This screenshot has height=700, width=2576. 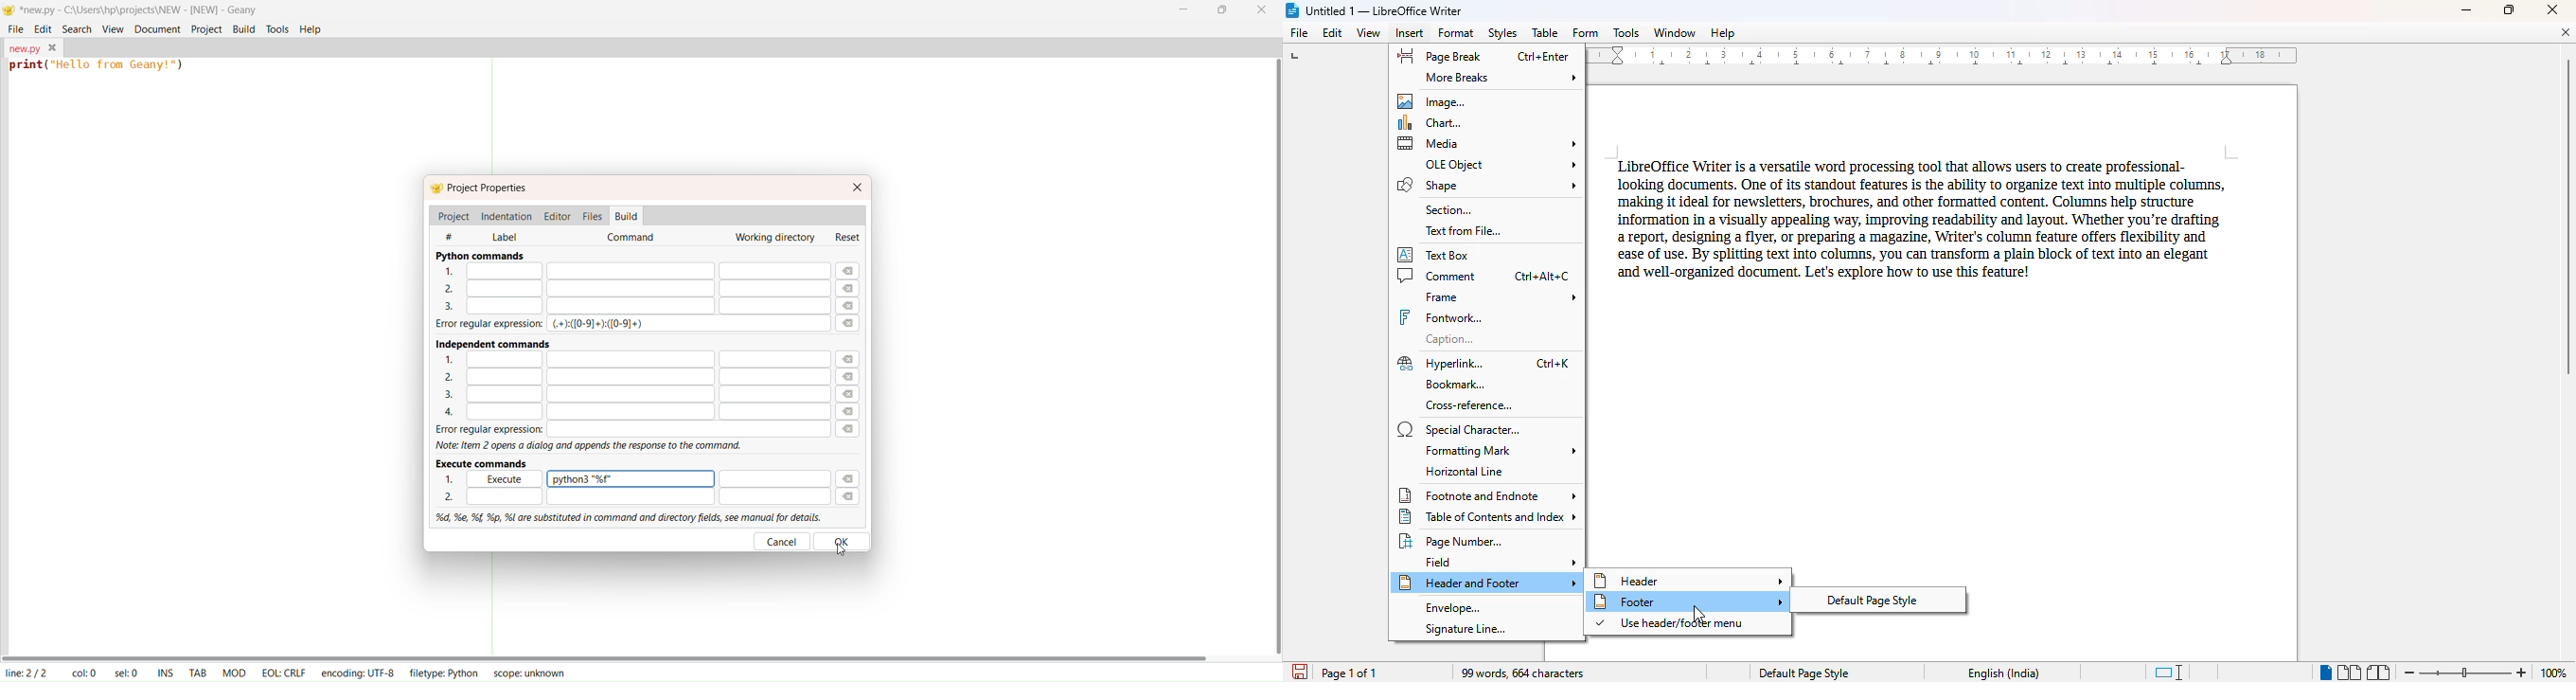 What do you see at coordinates (1298, 32) in the screenshot?
I see `file` at bounding box center [1298, 32].